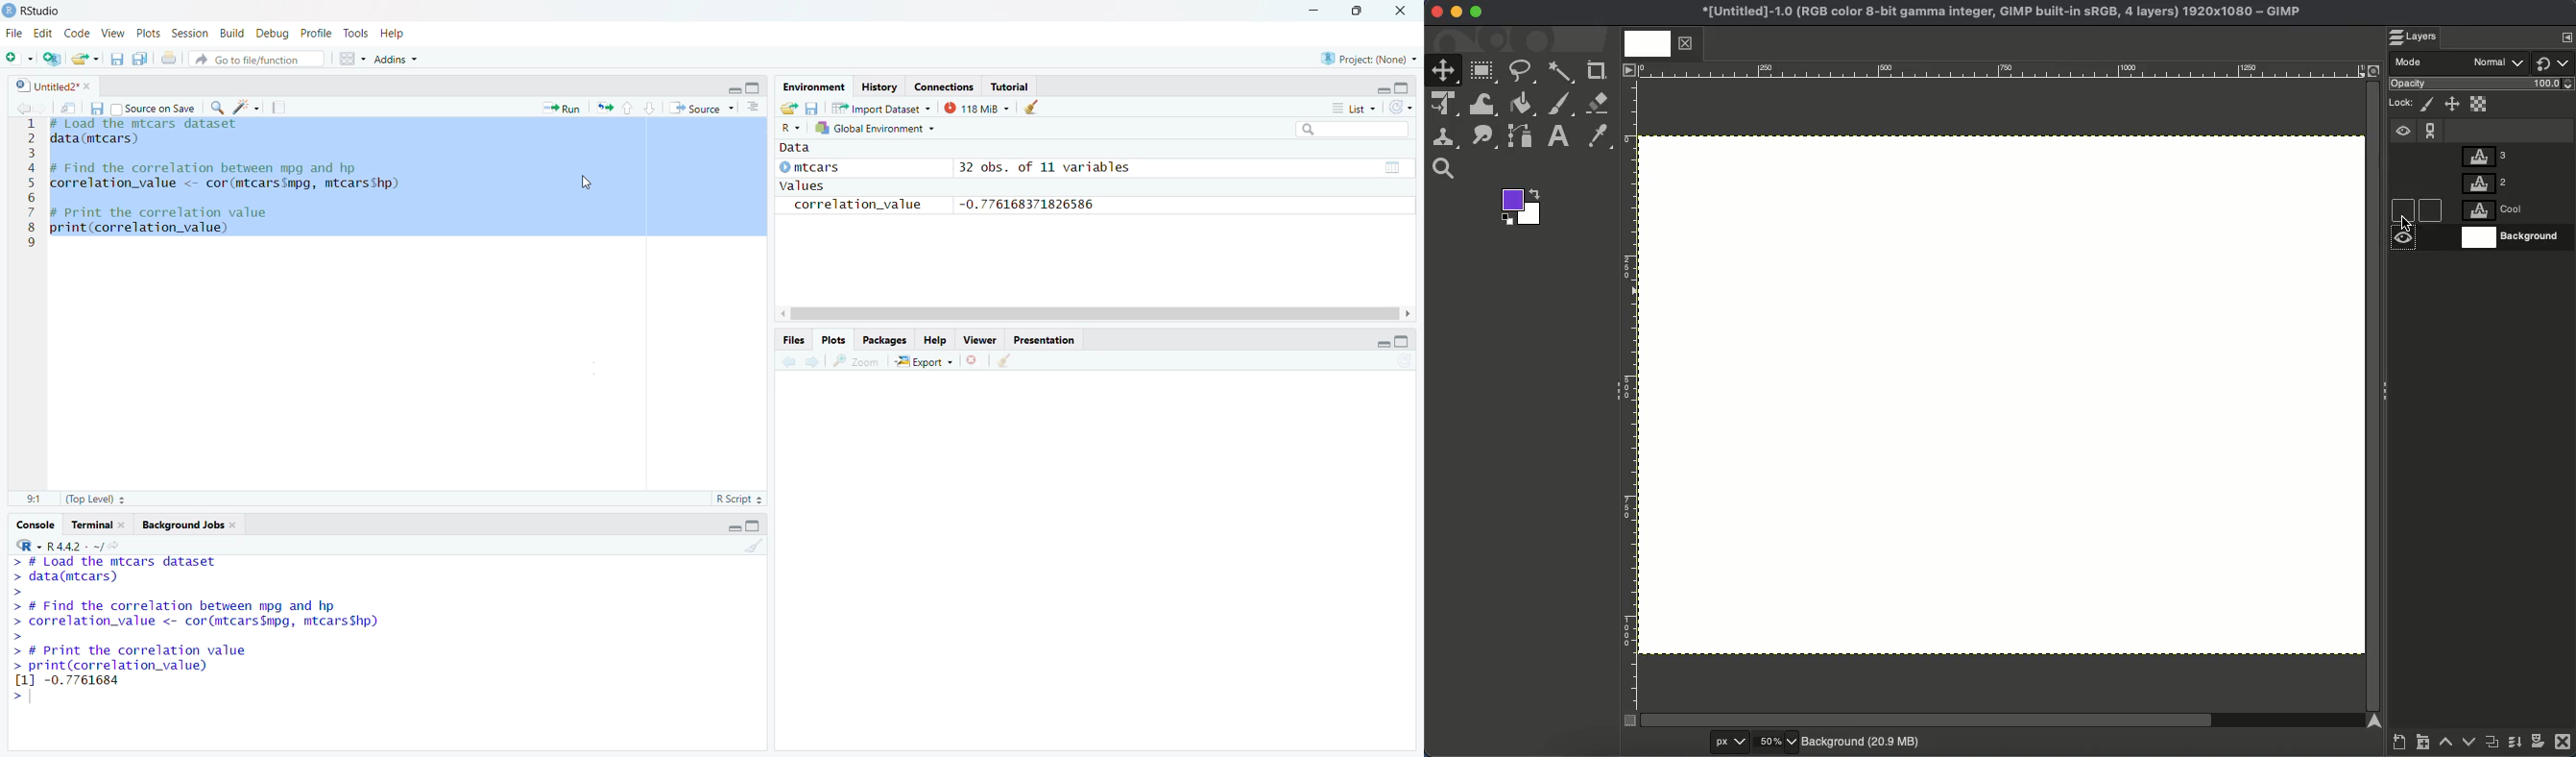  I want to click on Text, so click(1560, 135).